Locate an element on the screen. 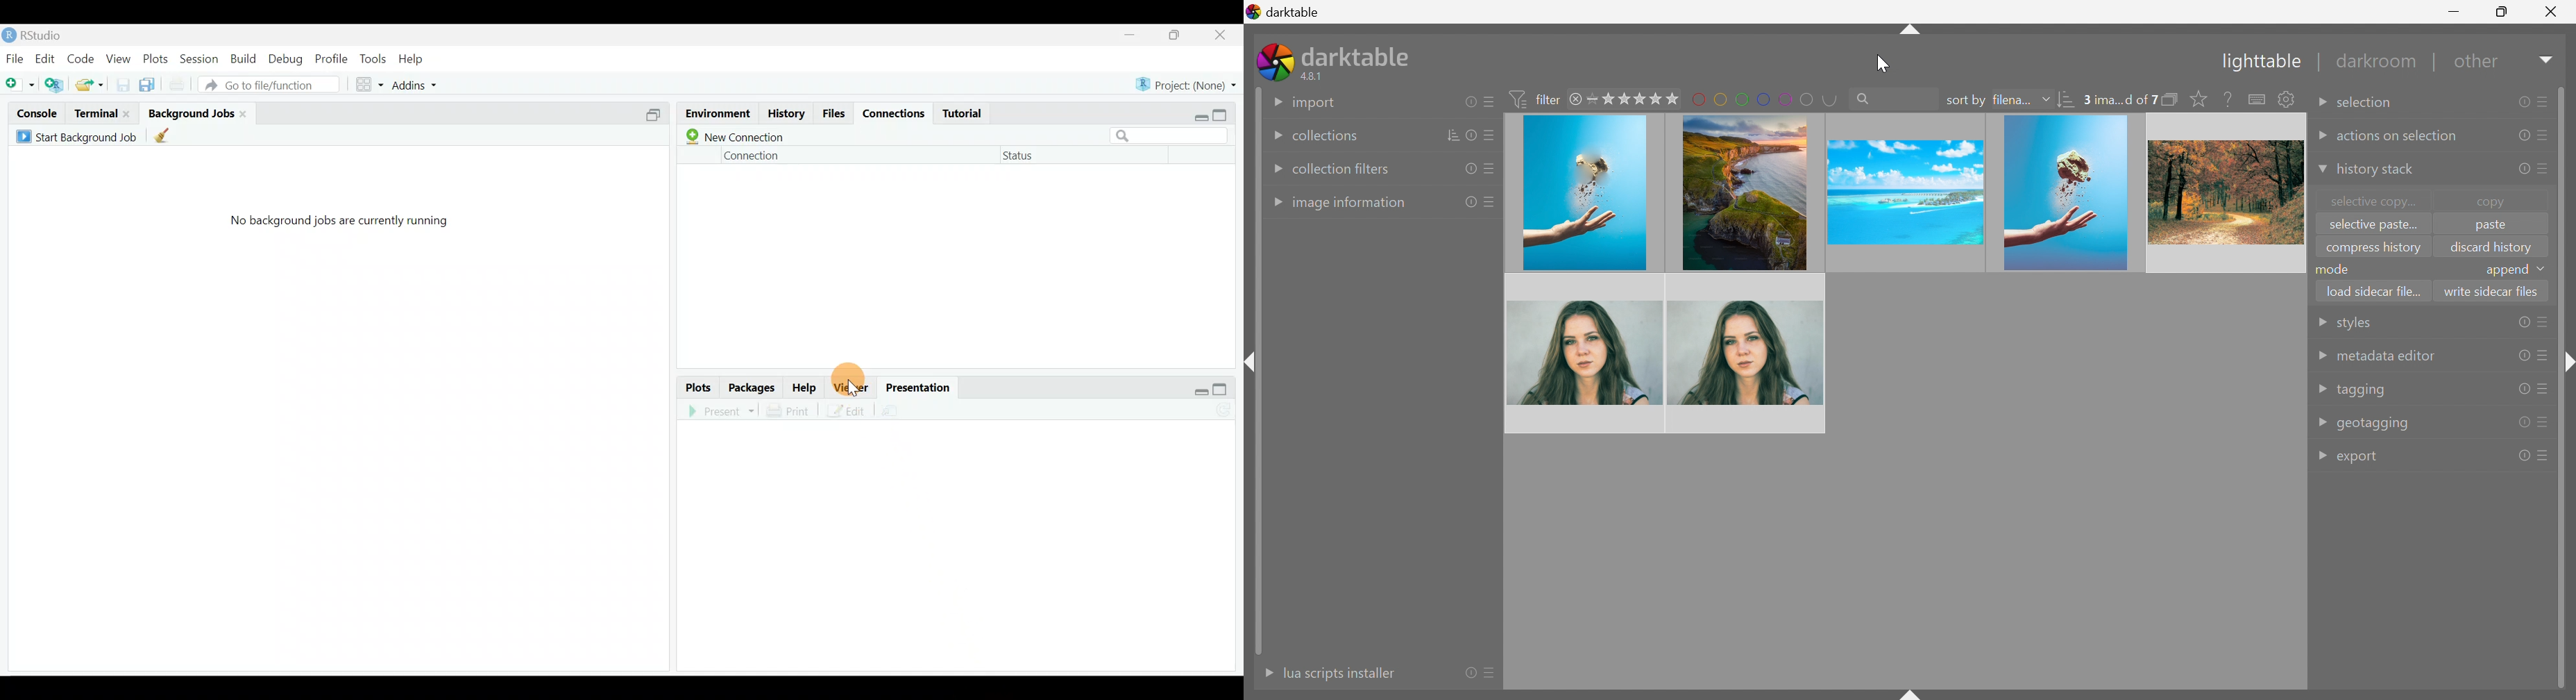  Present in an external web browser is located at coordinates (722, 408).